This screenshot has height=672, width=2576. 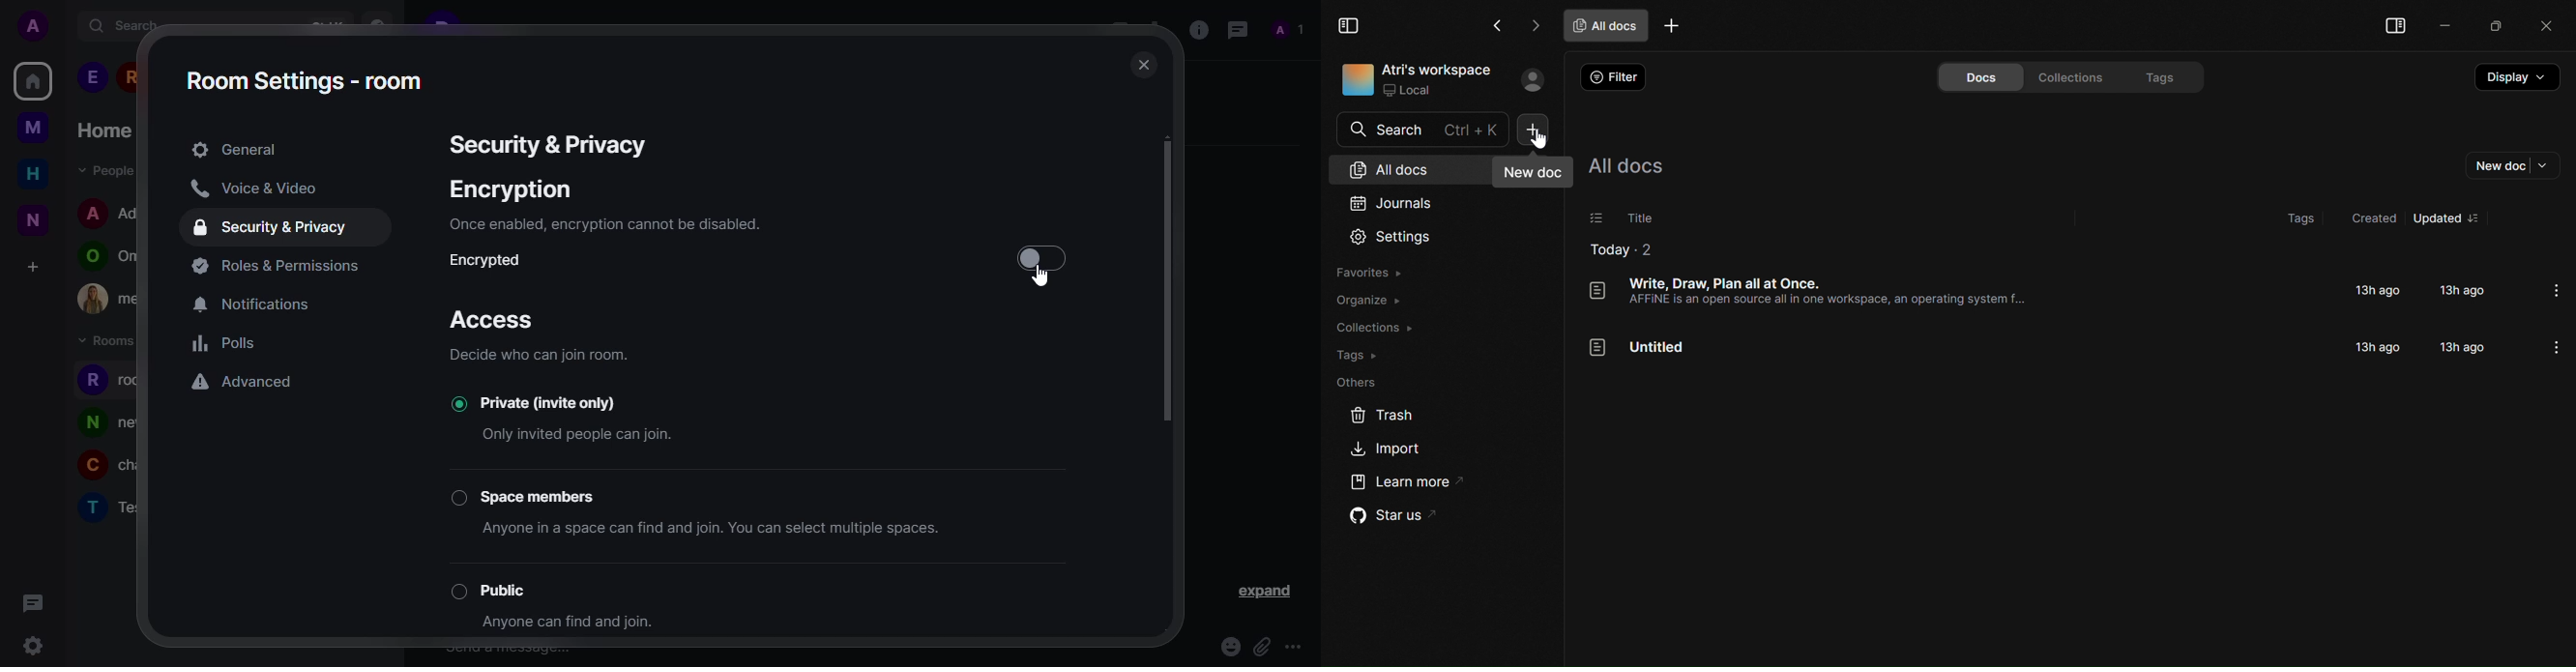 I want to click on Select documents, so click(x=1595, y=218).